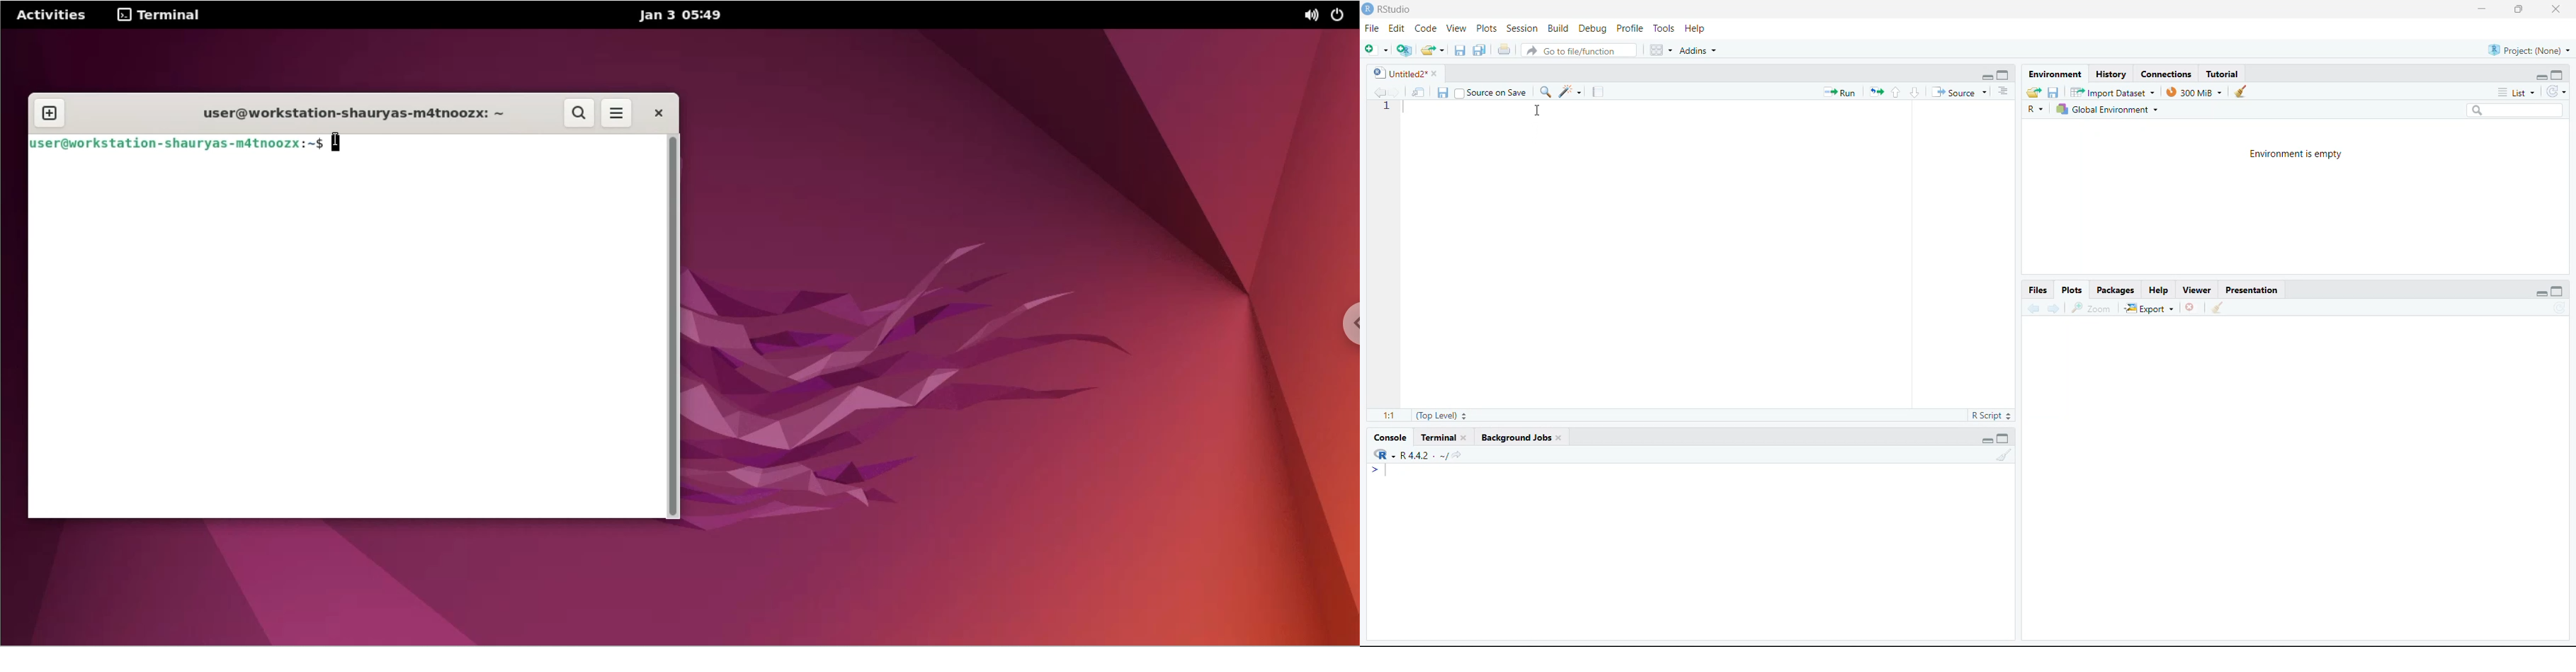  What do you see at coordinates (2254, 291) in the screenshot?
I see `Presentation` at bounding box center [2254, 291].